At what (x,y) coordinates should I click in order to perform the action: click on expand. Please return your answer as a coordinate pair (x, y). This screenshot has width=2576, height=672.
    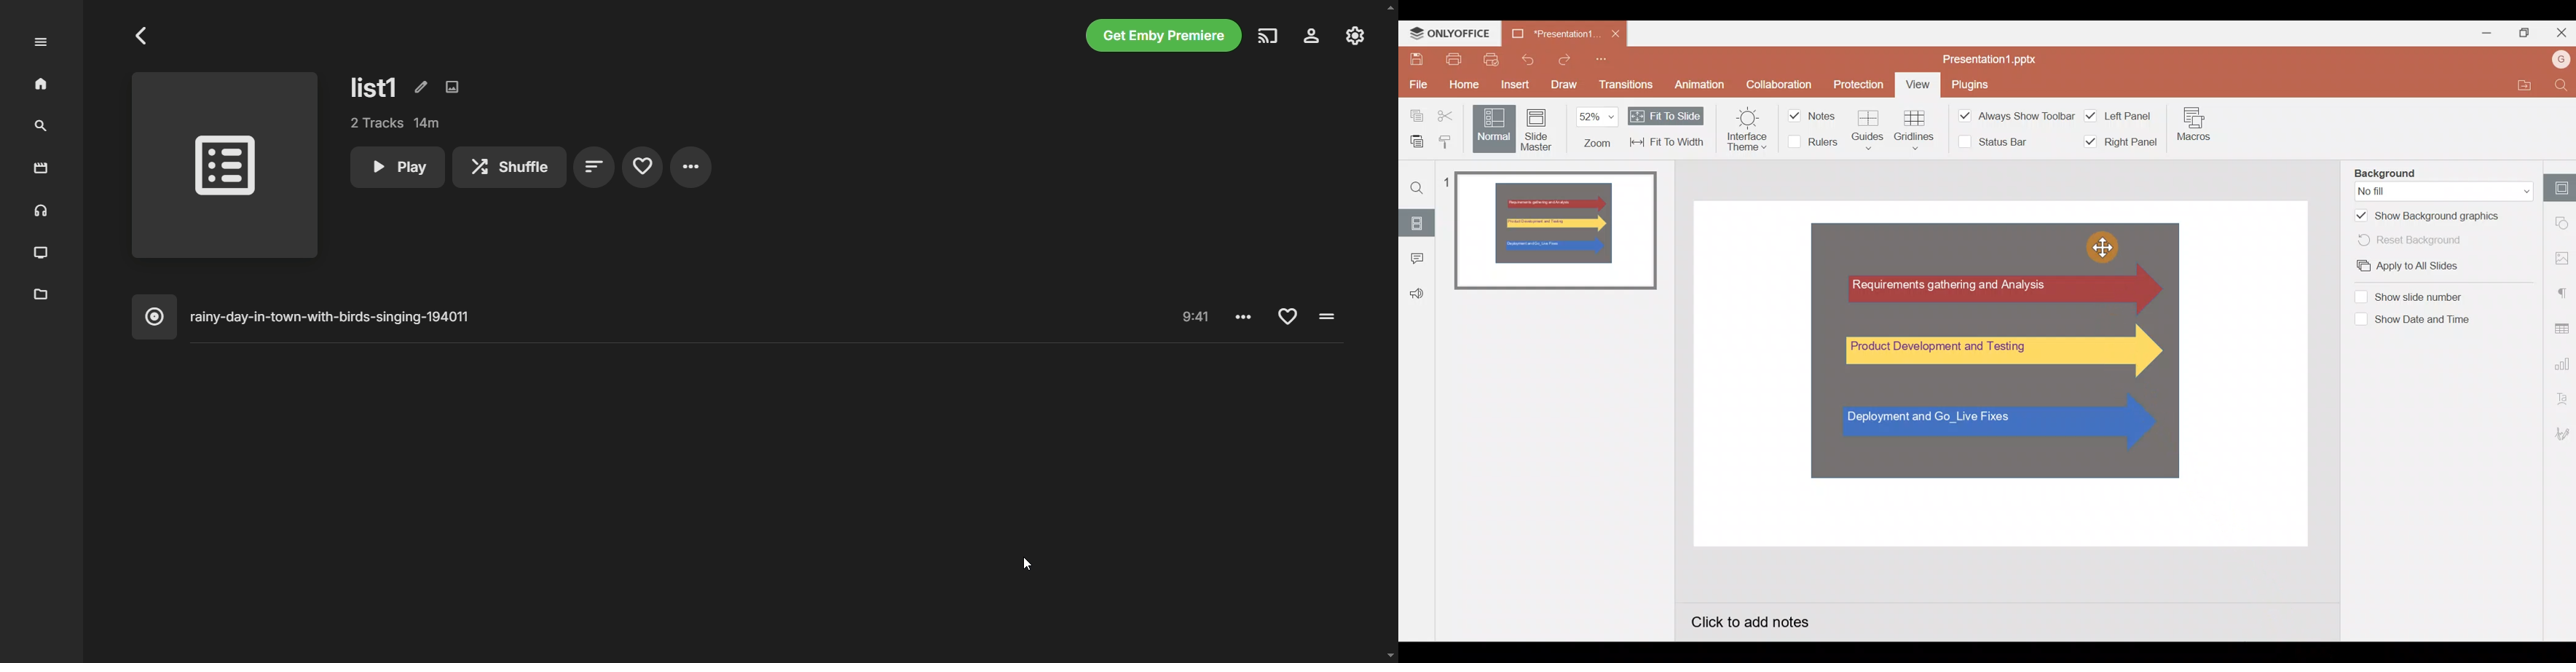
    Looking at the image, I should click on (41, 42).